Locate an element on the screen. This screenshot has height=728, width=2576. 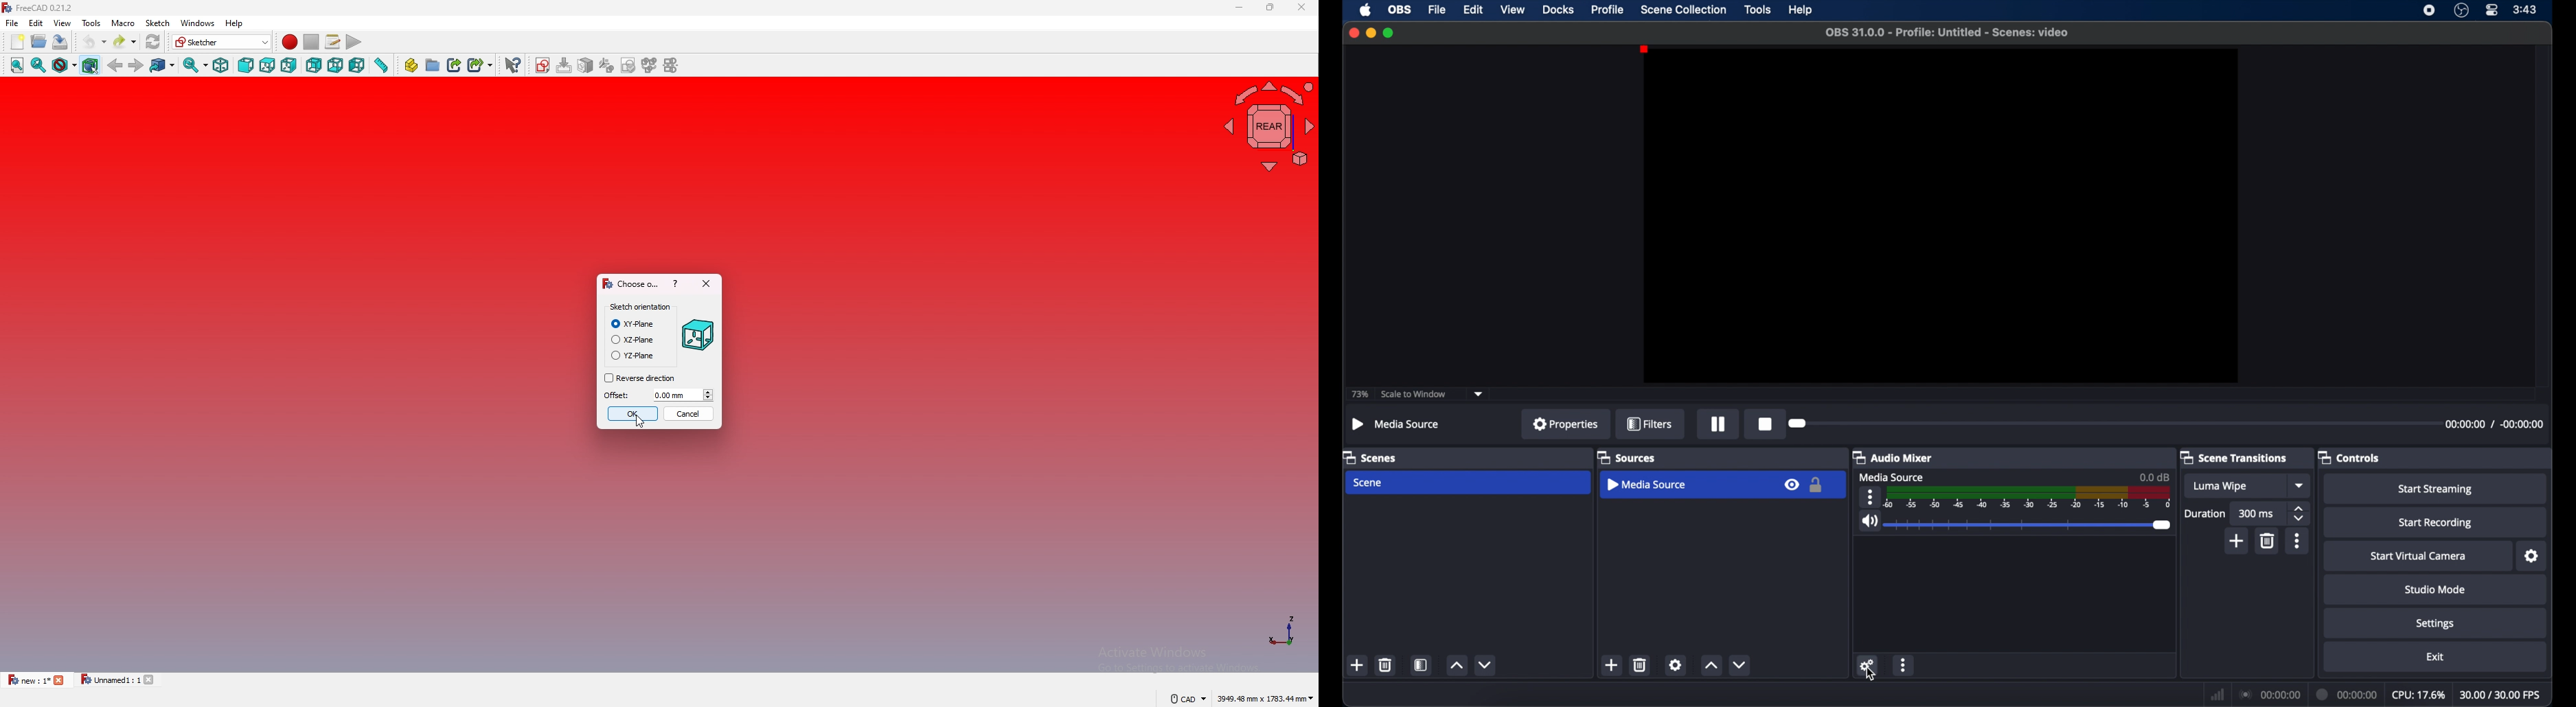
decrement is located at coordinates (1486, 664).